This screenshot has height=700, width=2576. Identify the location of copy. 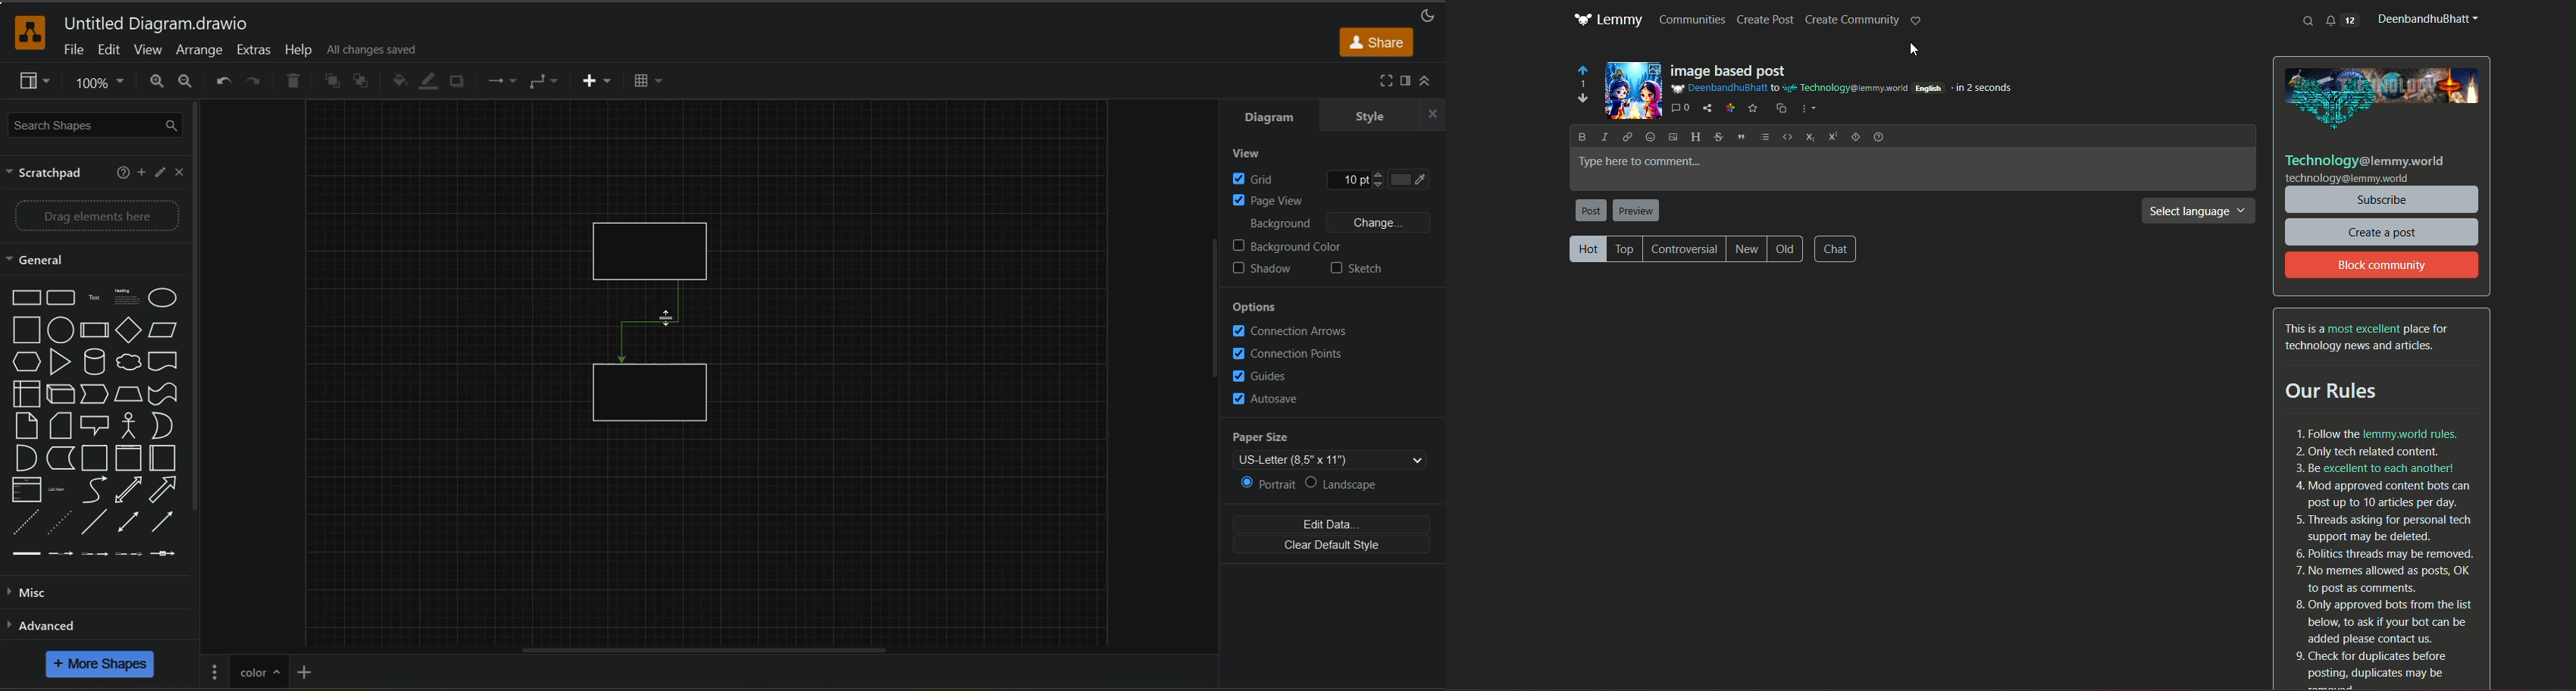
(1779, 107).